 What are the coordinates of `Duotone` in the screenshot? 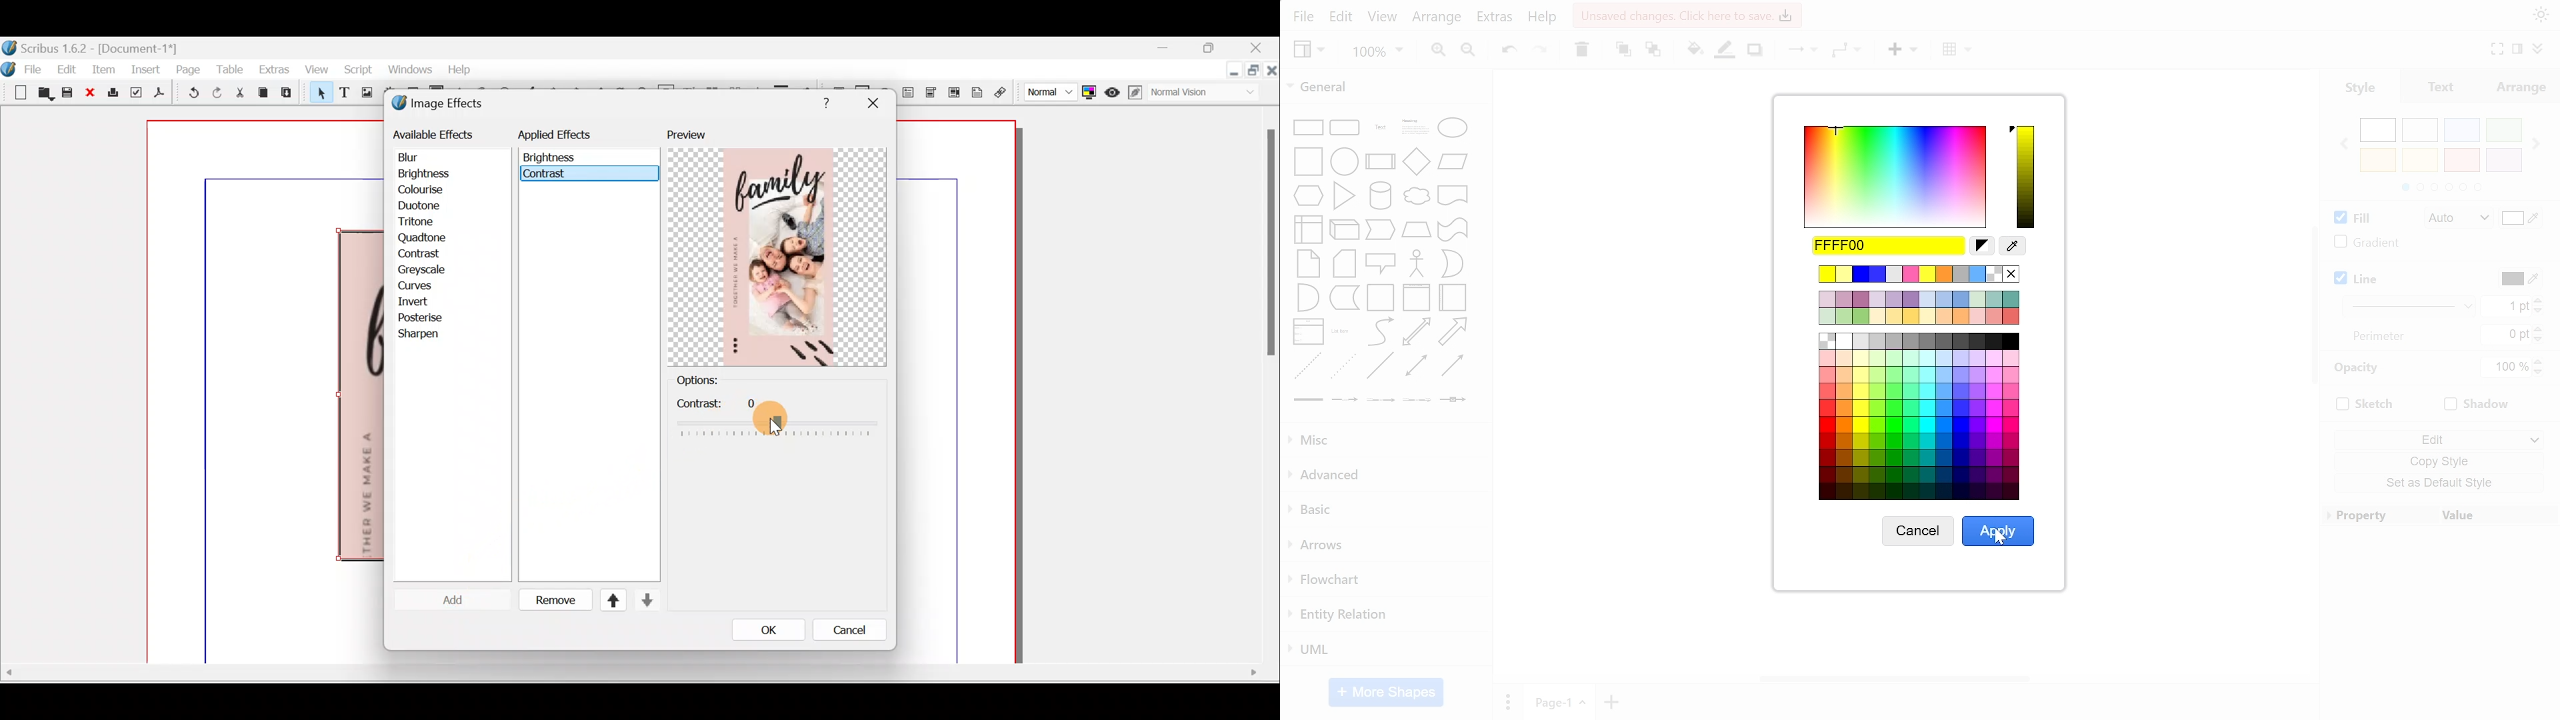 It's located at (422, 207).